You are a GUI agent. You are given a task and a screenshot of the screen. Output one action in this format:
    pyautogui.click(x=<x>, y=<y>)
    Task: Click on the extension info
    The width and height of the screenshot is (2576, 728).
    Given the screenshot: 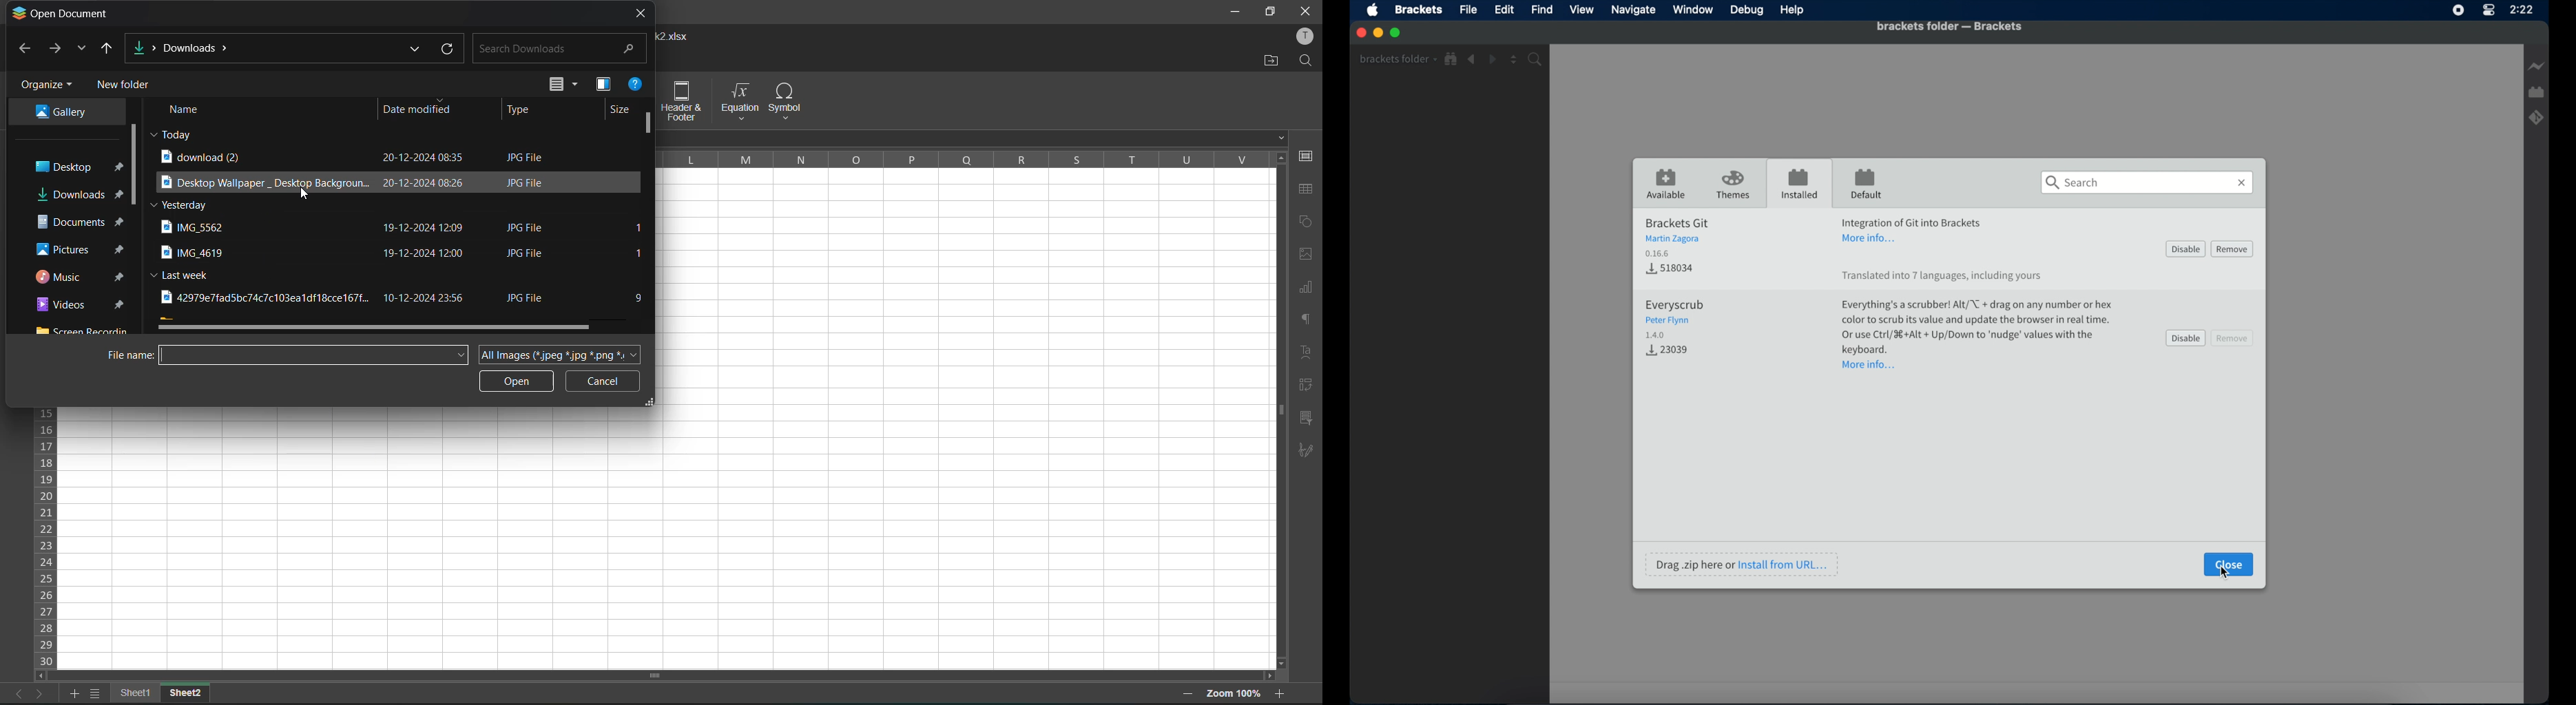 What is the action you would take?
    pyautogui.click(x=1912, y=221)
    